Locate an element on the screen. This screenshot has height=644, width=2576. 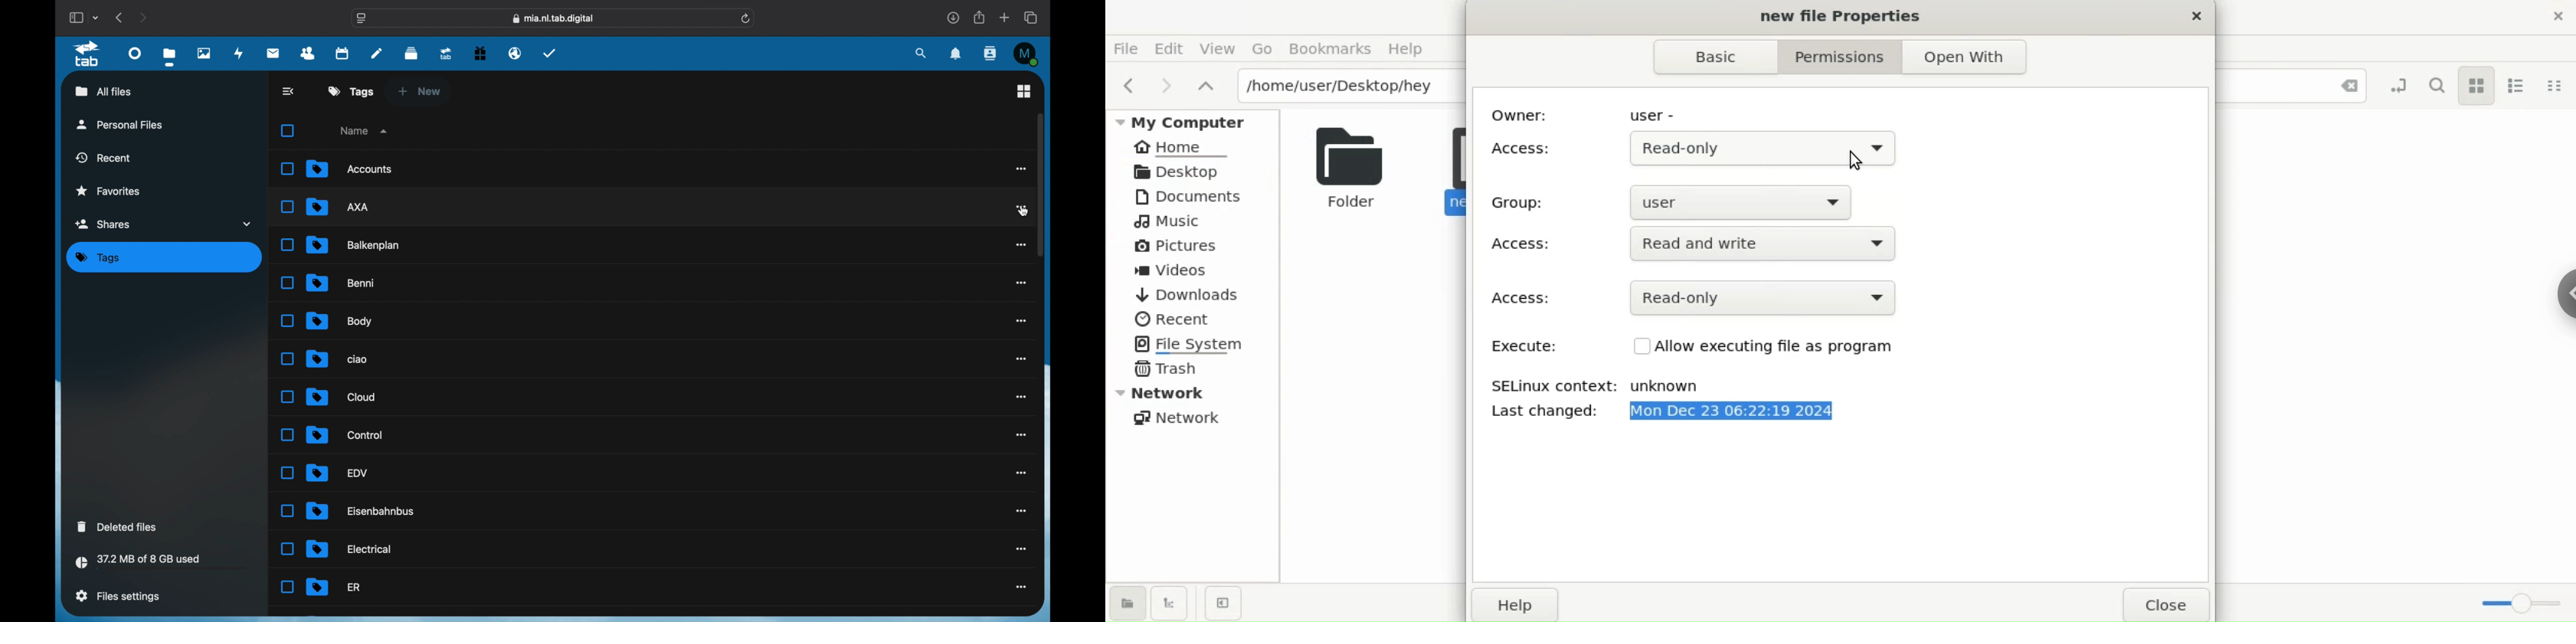
notes is located at coordinates (377, 53).